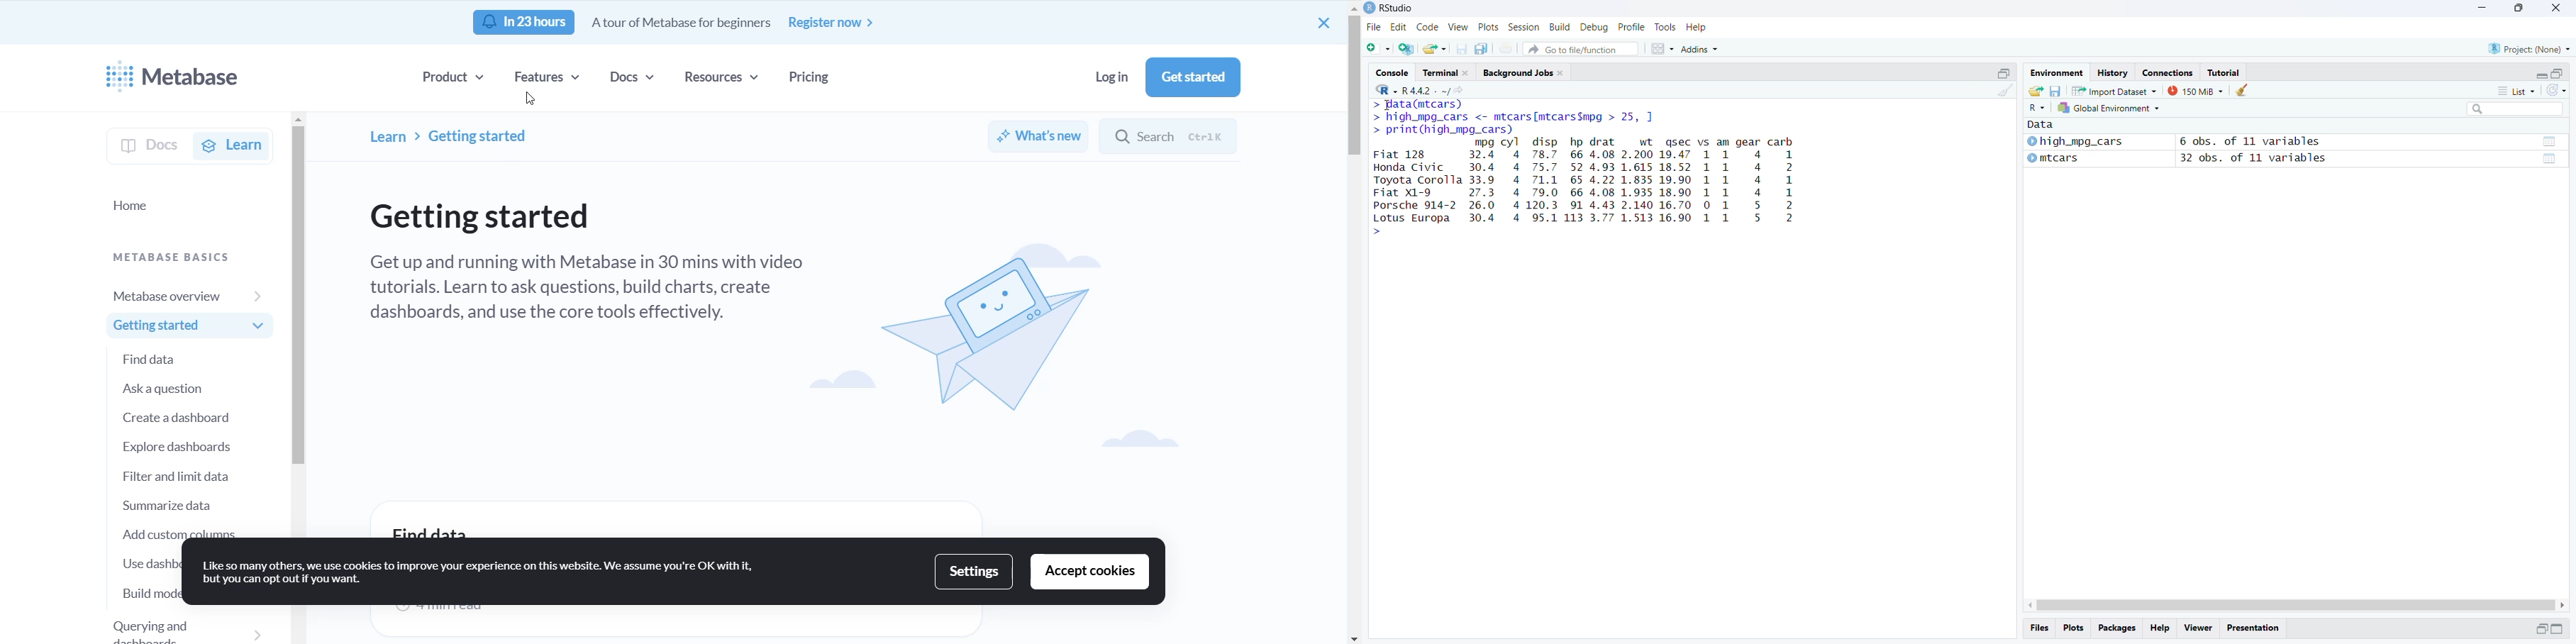 The image size is (2576, 644). I want to click on Help, so click(2160, 629).